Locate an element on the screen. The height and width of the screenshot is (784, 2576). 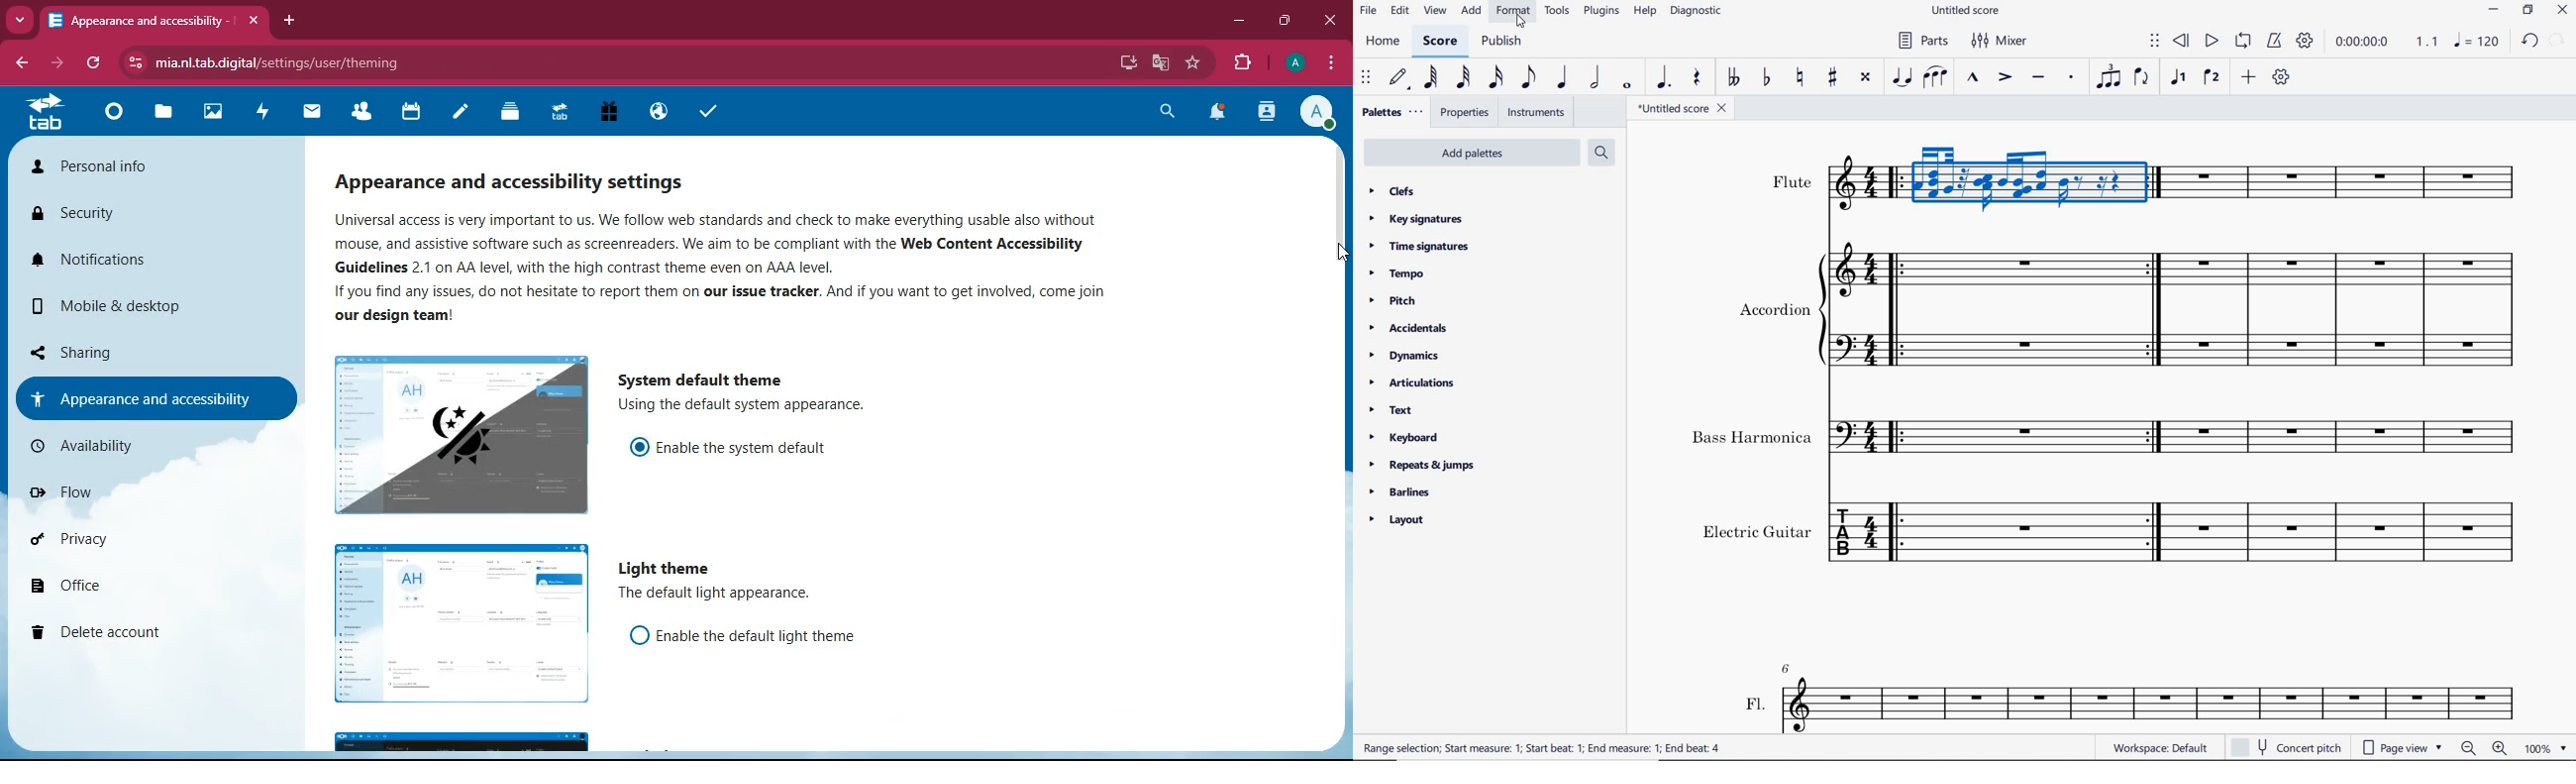
dynamics is located at coordinates (1406, 355).